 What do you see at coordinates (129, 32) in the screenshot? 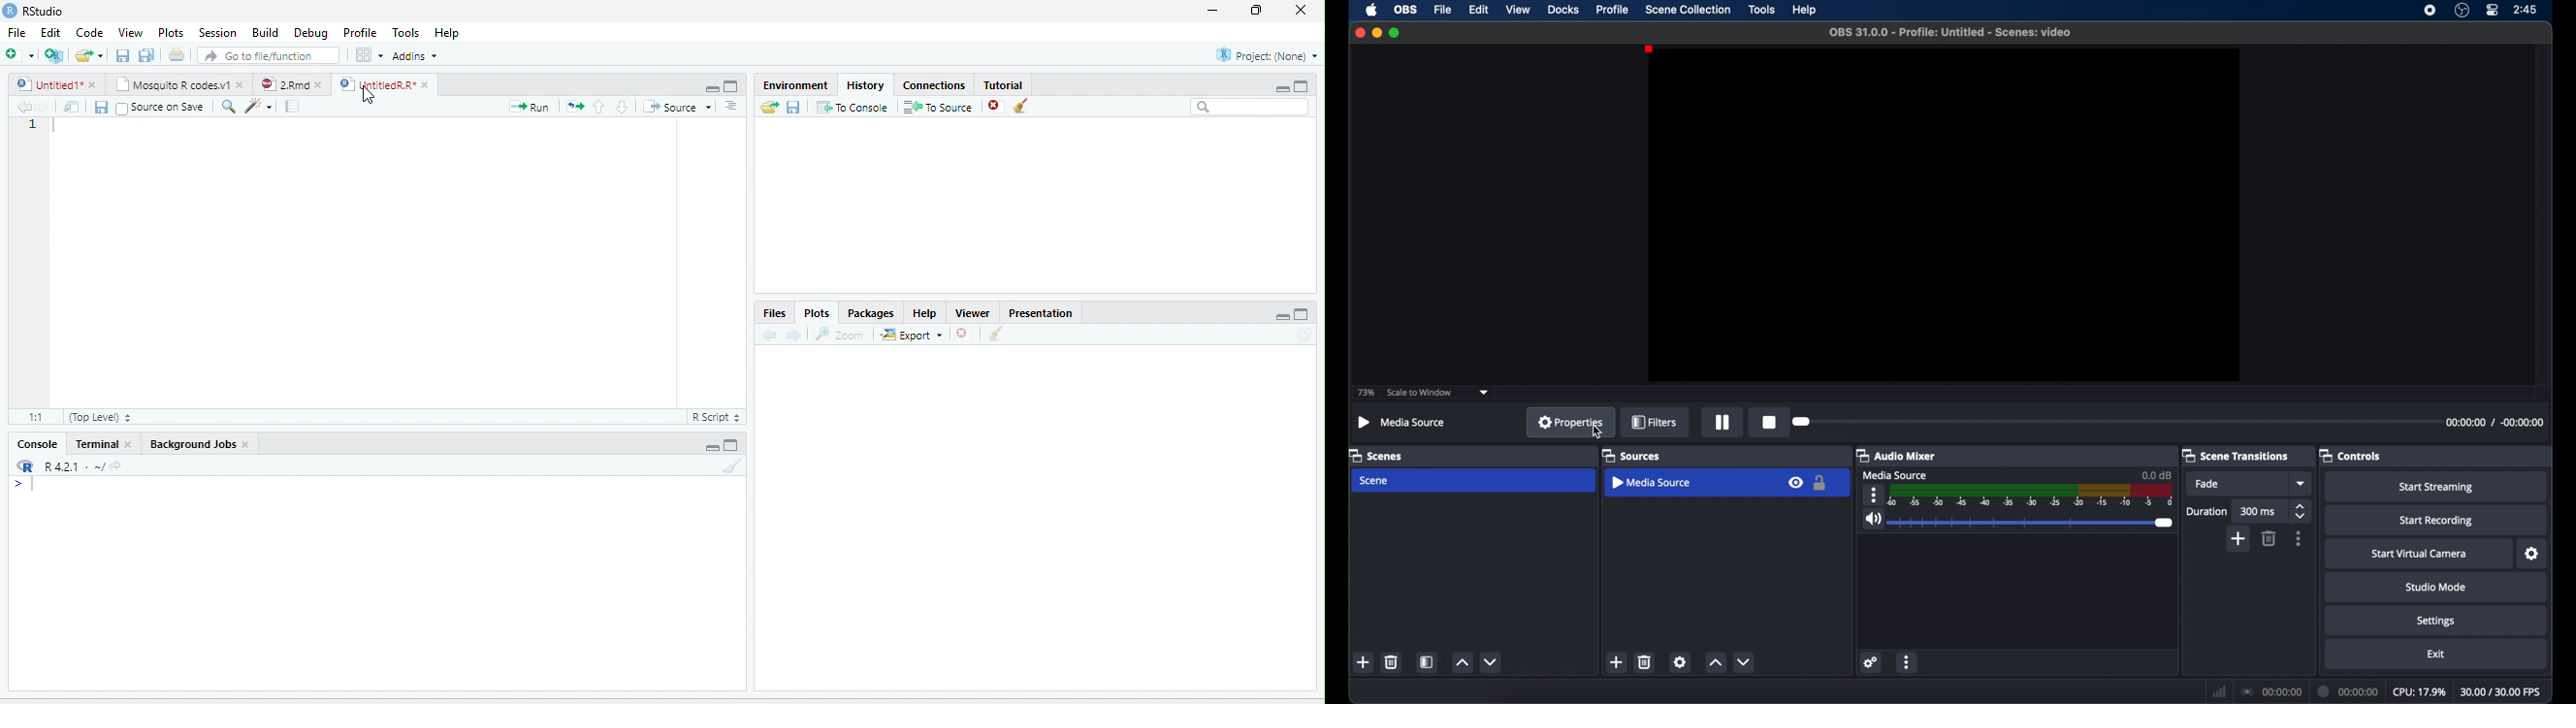
I see `View` at bounding box center [129, 32].